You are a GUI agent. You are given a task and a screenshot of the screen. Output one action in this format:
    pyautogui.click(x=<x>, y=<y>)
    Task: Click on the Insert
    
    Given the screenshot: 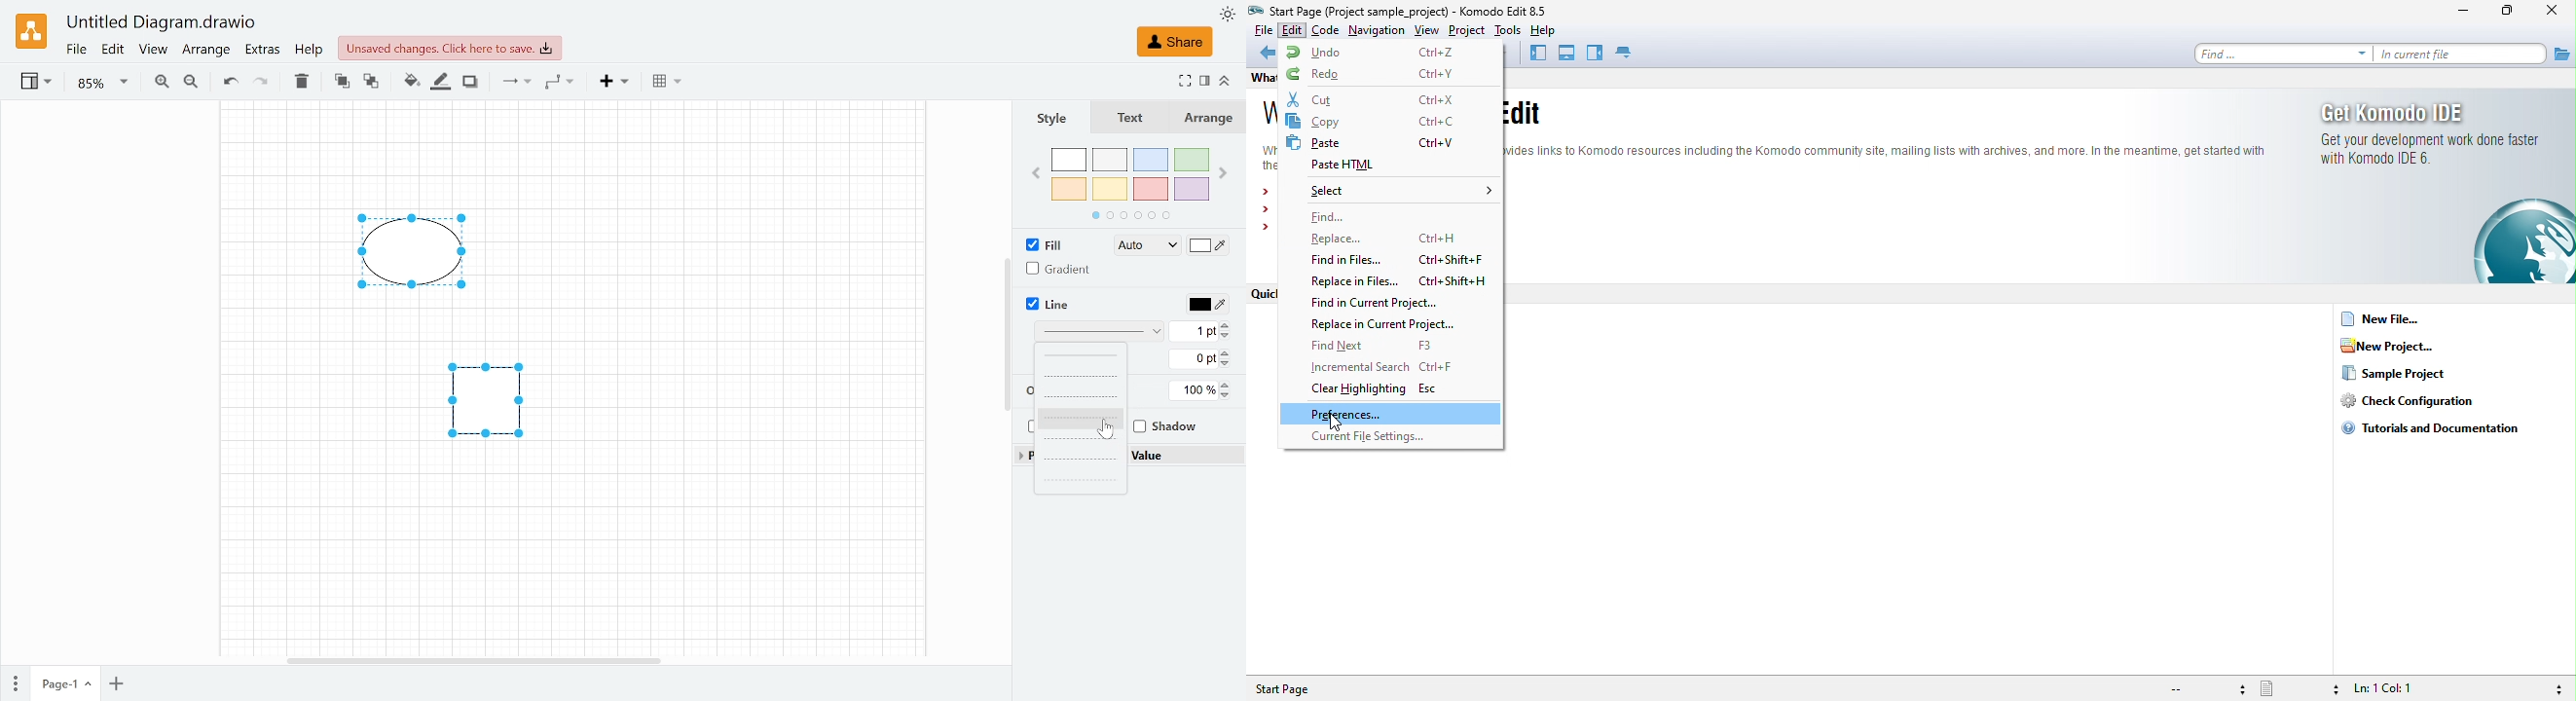 What is the action you would take?
    pyautogui.click(x=615, y=82)
    